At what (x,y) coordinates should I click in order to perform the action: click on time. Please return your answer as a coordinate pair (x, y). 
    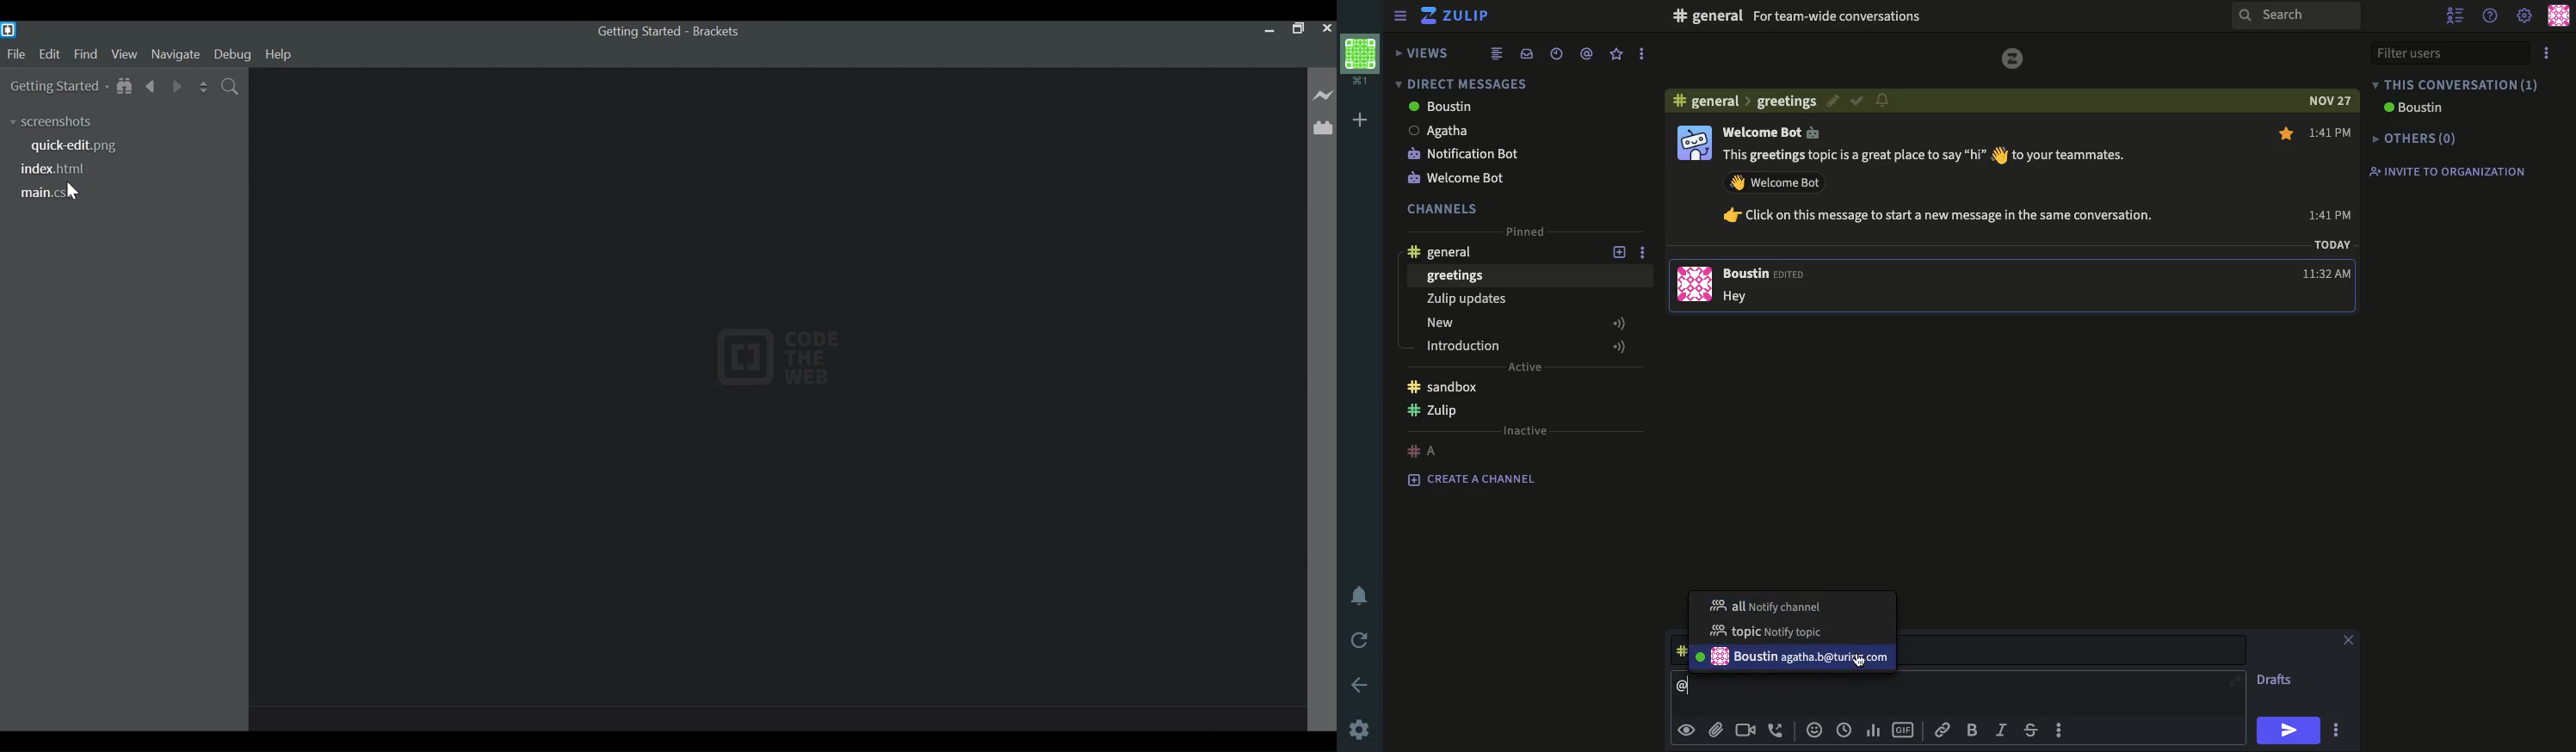
    Looking at the image, I should click on (1845, 730).